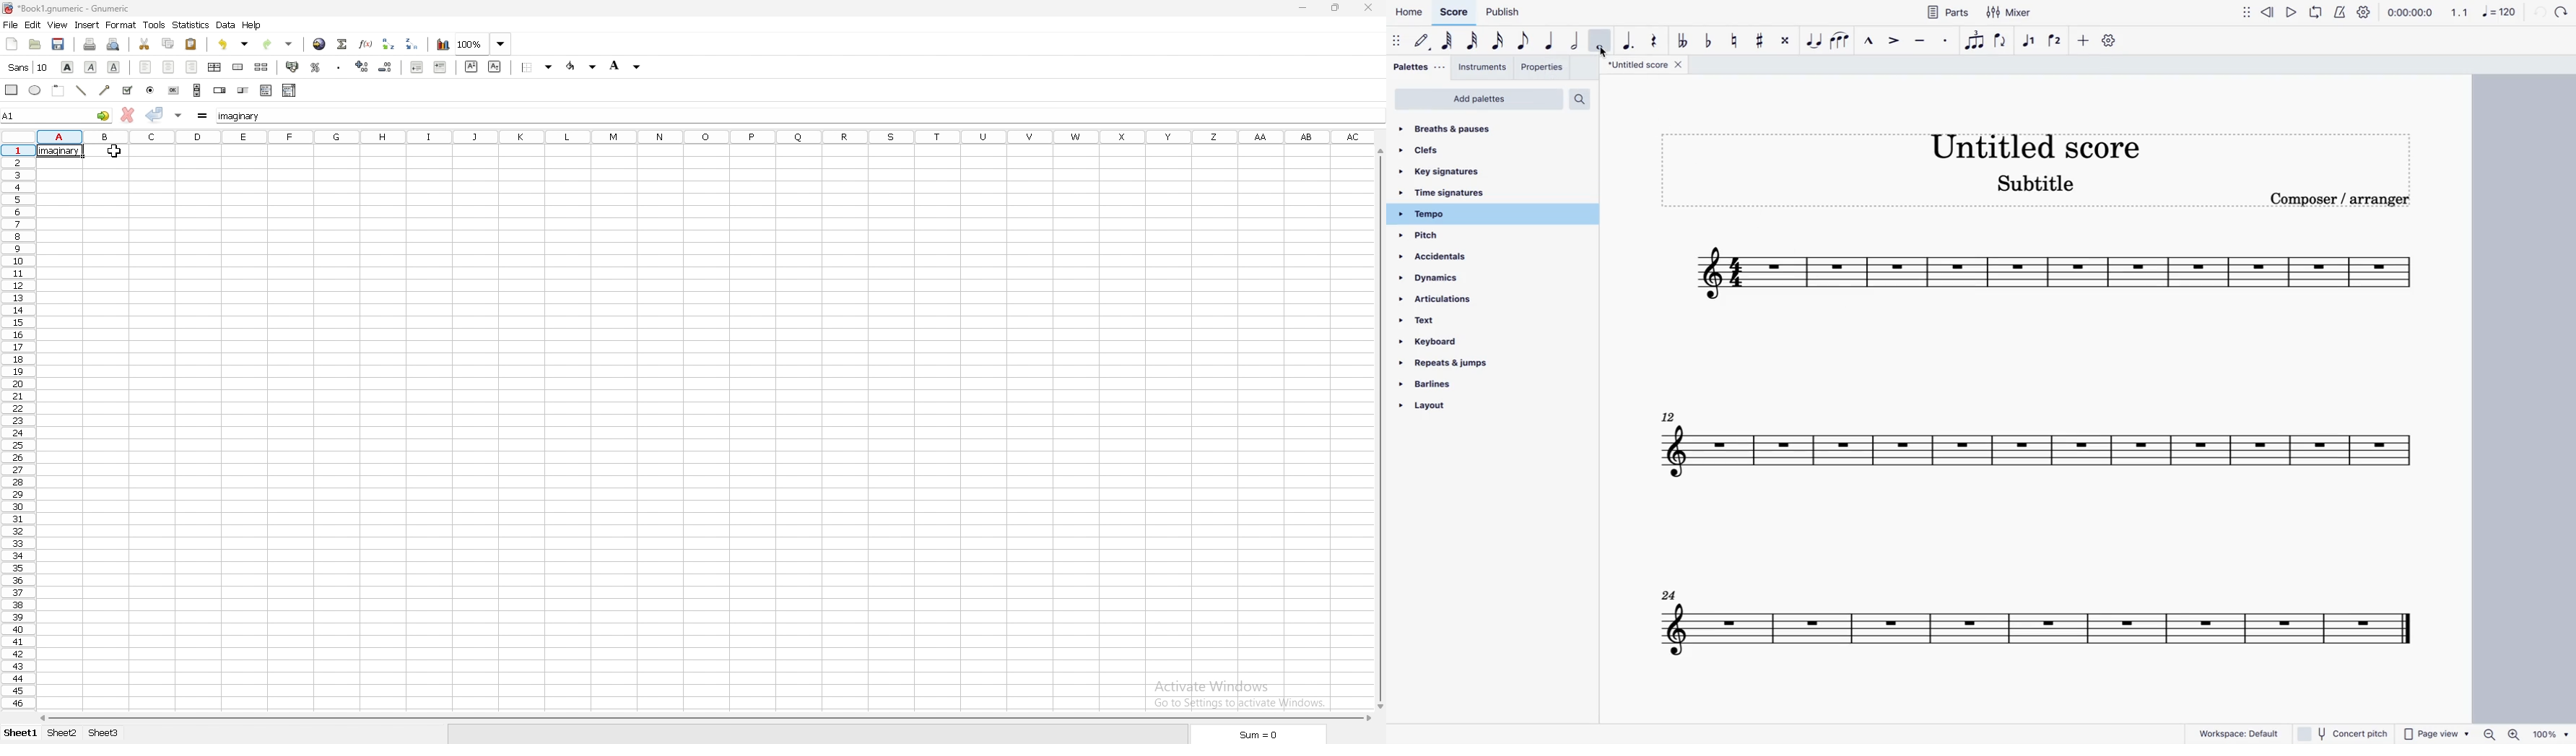 The image size is (2576, 756). Describe the element at coordinates (580, 66) in the screenshot. I see `foreground` at that location.